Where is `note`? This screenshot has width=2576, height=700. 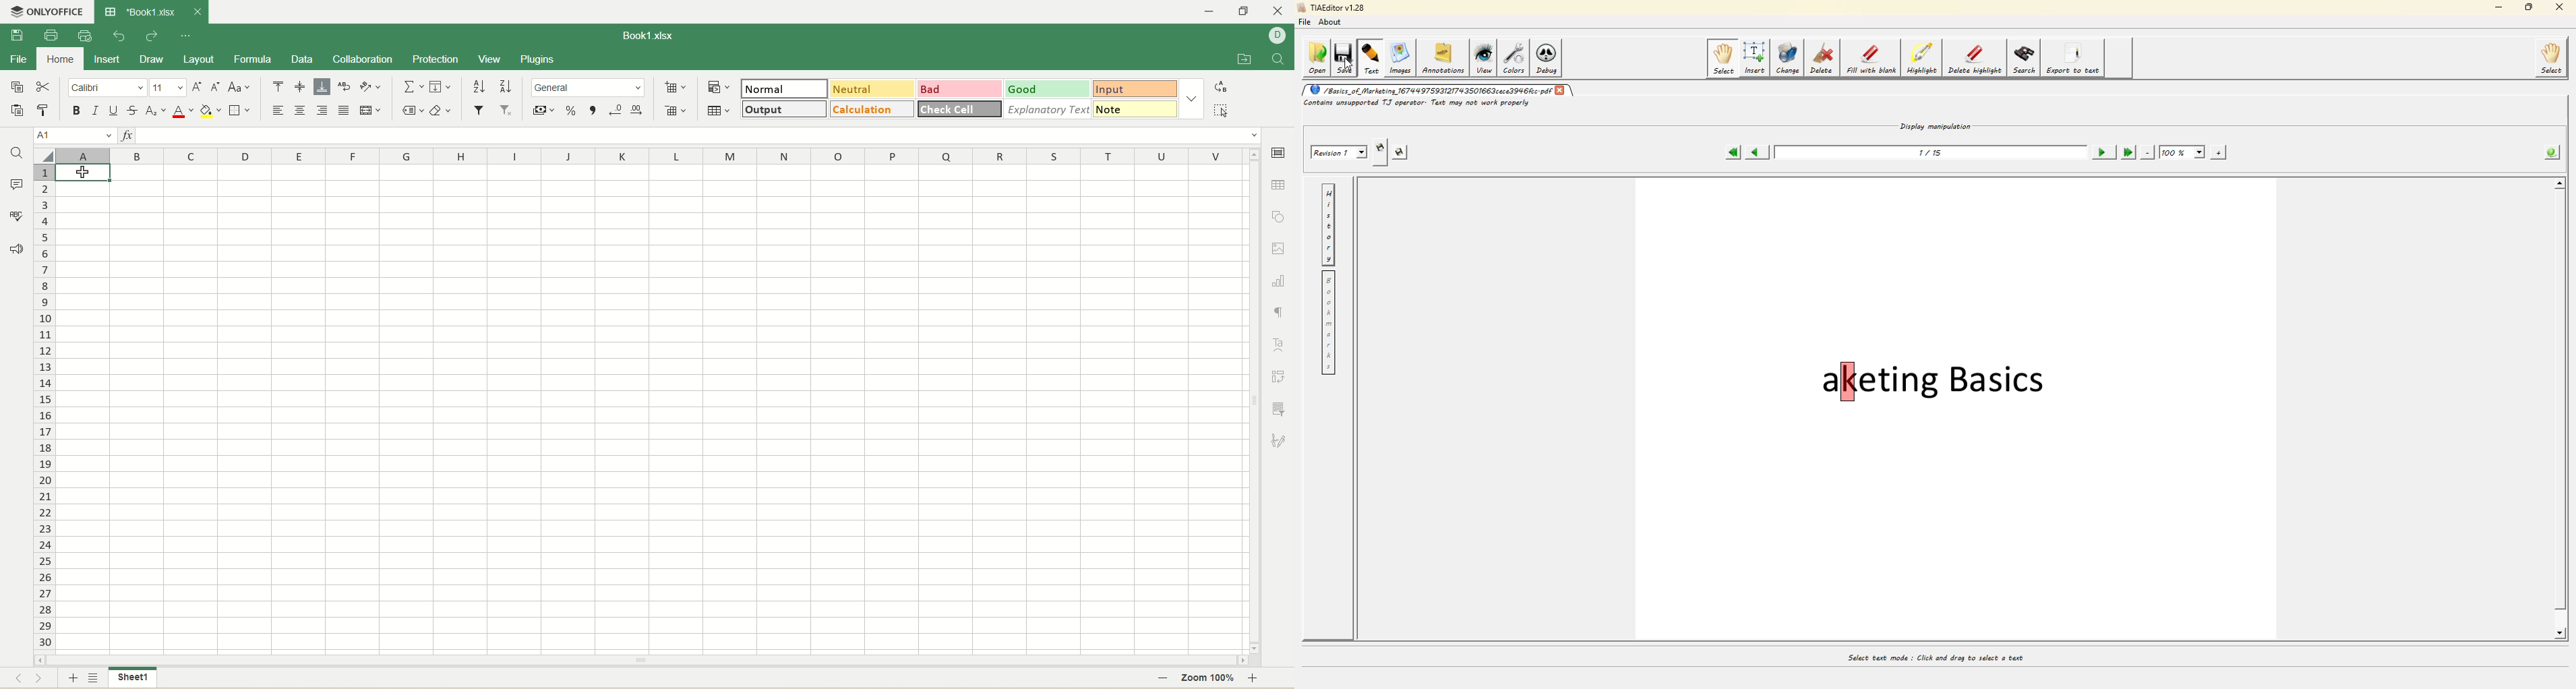
note is located at coordinates (1133, 109).